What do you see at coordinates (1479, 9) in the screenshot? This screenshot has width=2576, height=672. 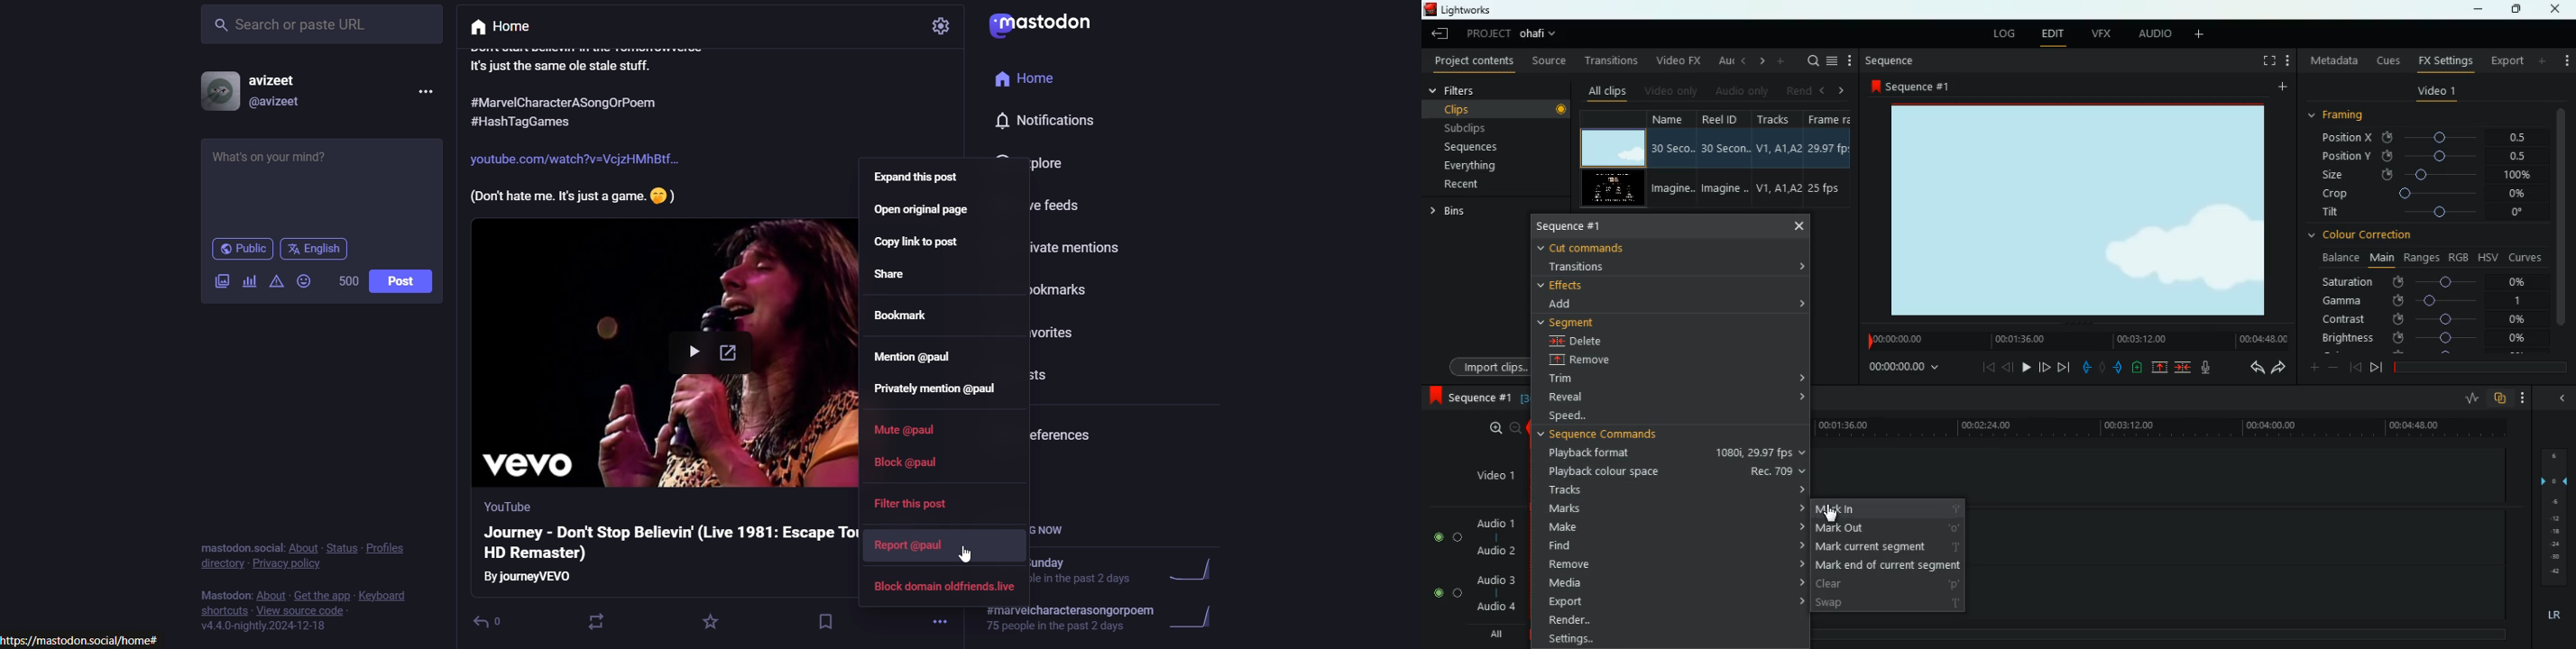 I see `lightworks` at bounding box center [1479, 9].